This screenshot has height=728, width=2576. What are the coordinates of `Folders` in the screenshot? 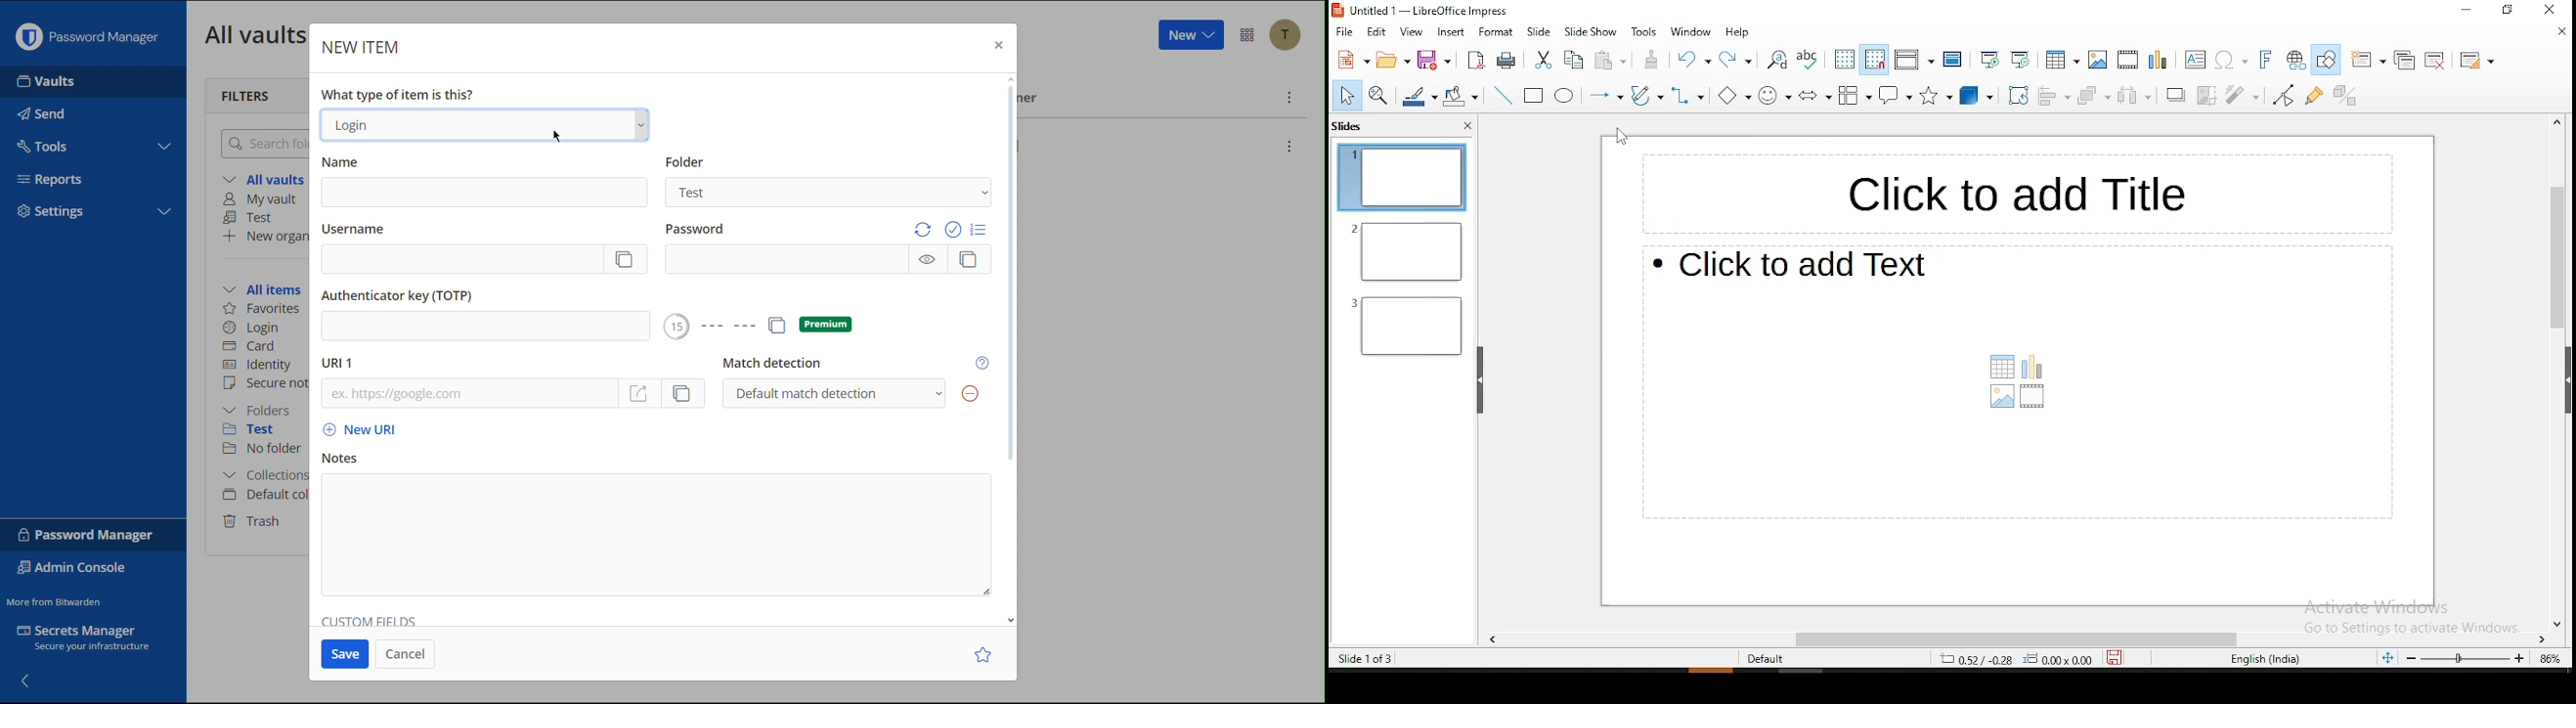 It's located at (260, 410).